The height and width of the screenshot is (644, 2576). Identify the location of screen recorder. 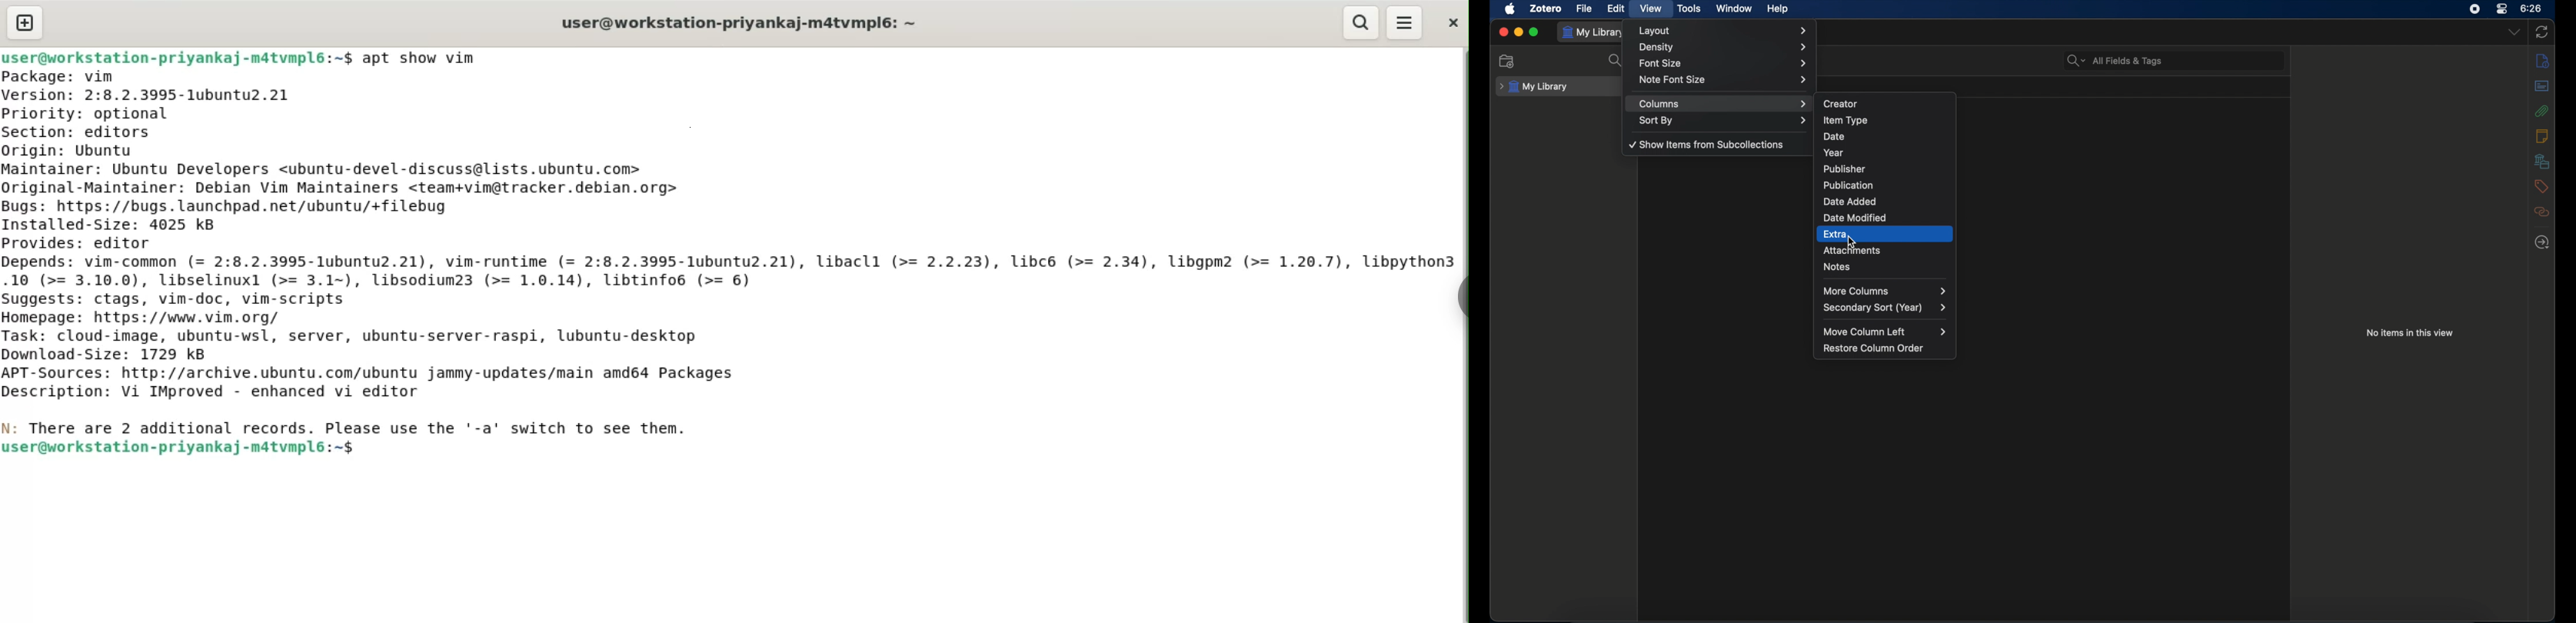
(2474, 9).